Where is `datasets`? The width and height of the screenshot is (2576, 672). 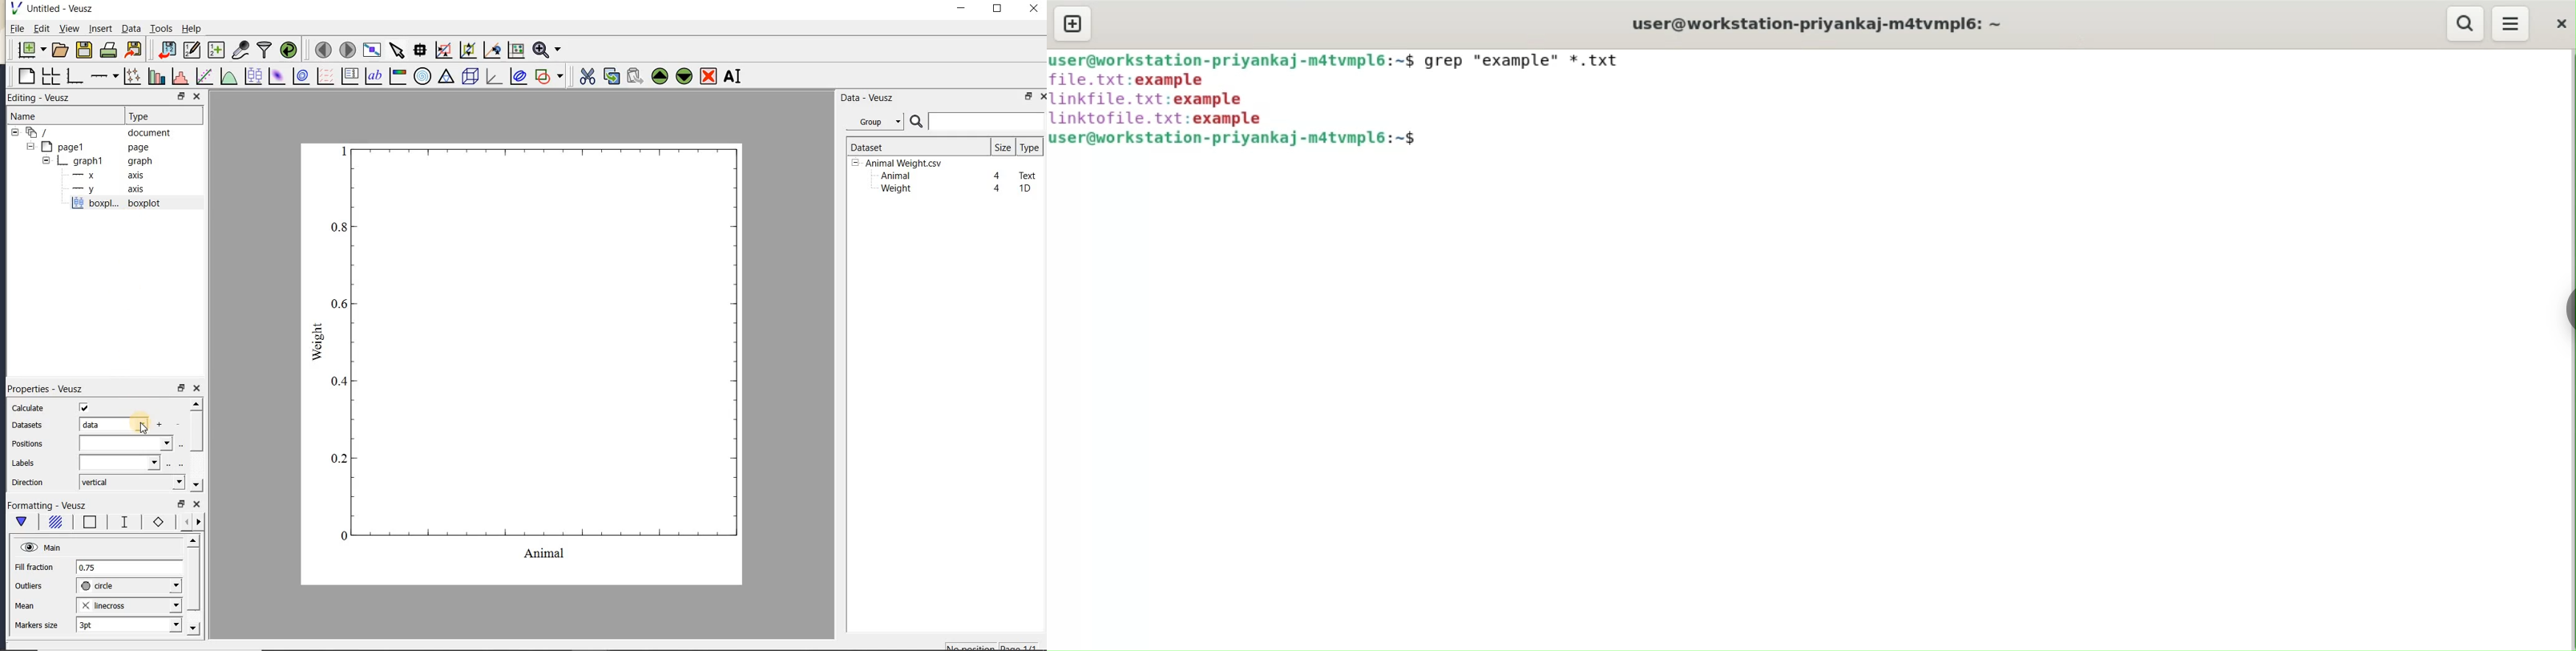 datasets is located at coordinates (26, 426).